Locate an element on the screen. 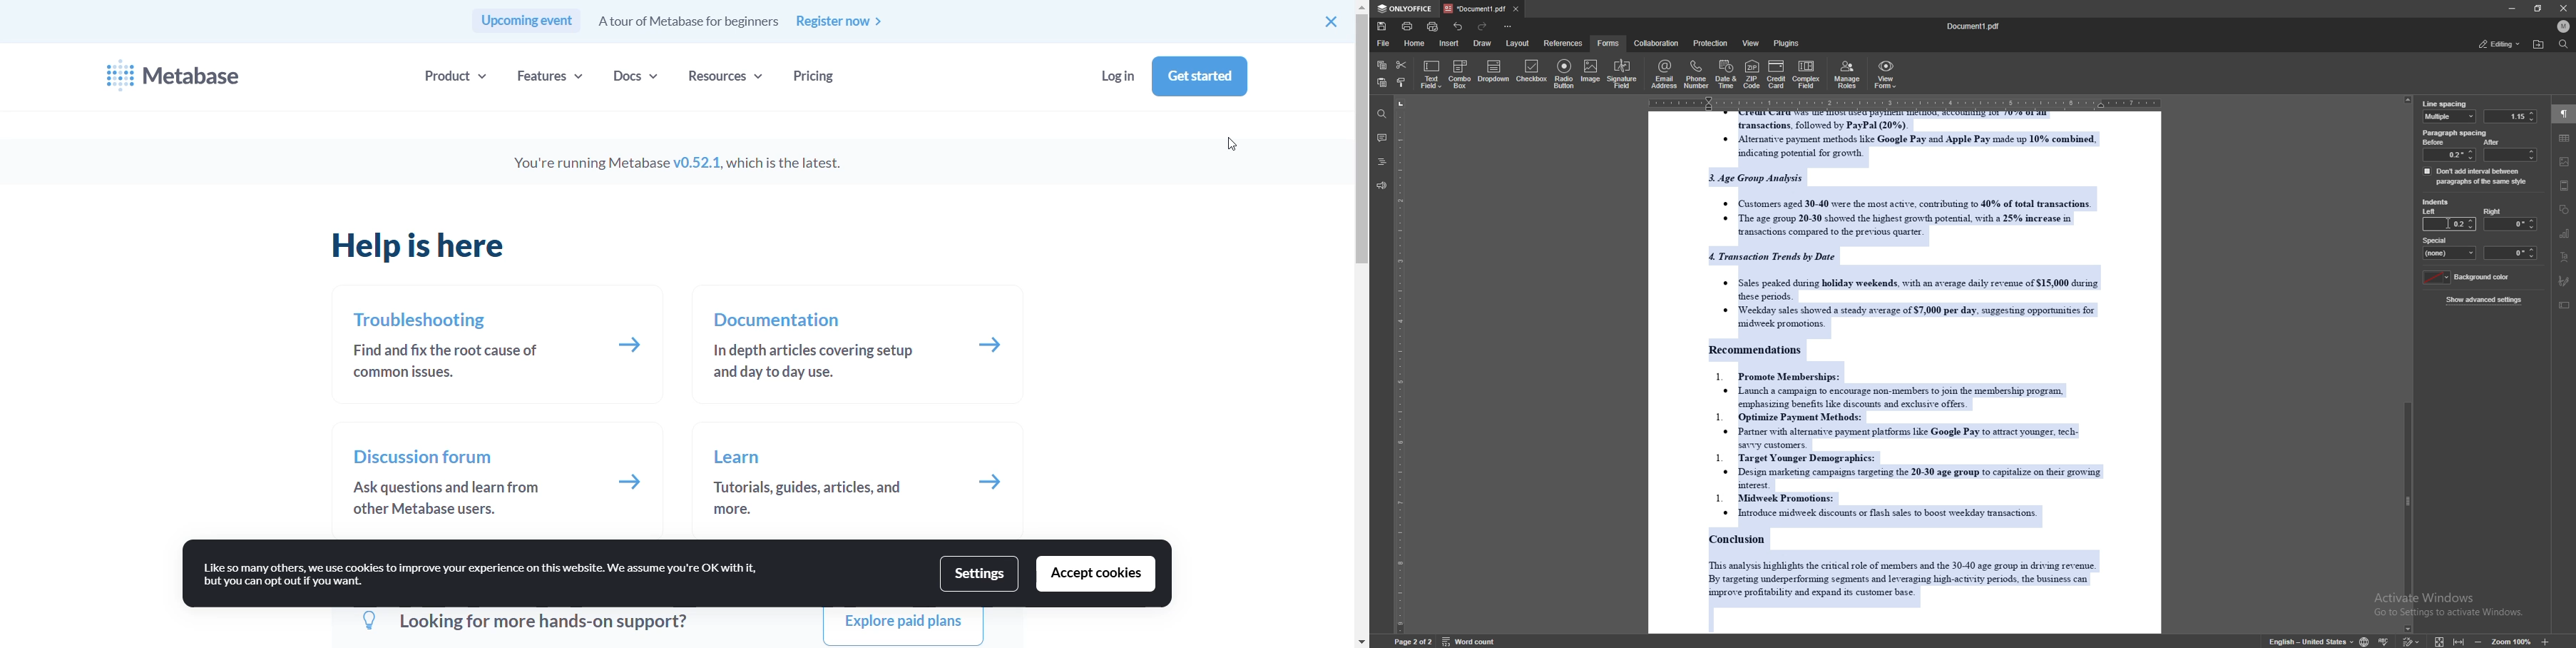 The width and height of the screenshot is (2576, 672). find is located at coordinates (1382, 115).